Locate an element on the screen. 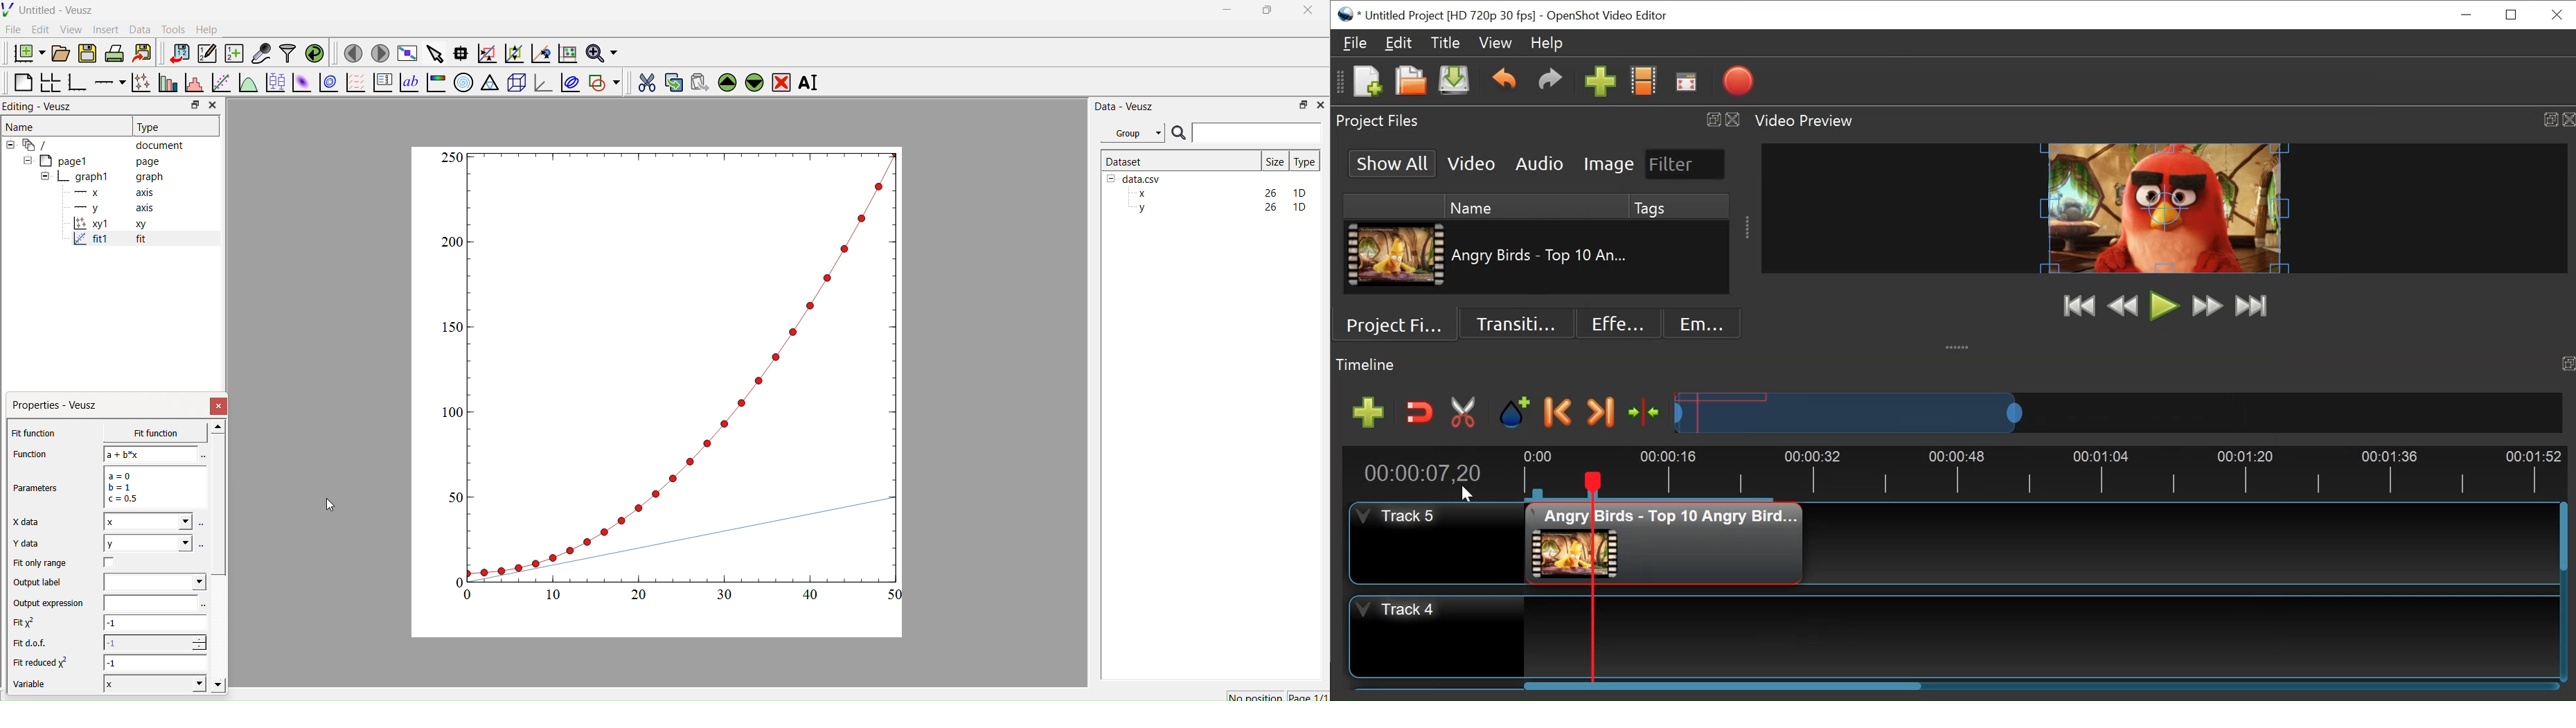 This screenshot has height=728, width=2576. Remove is located at coordinates (781, 81).